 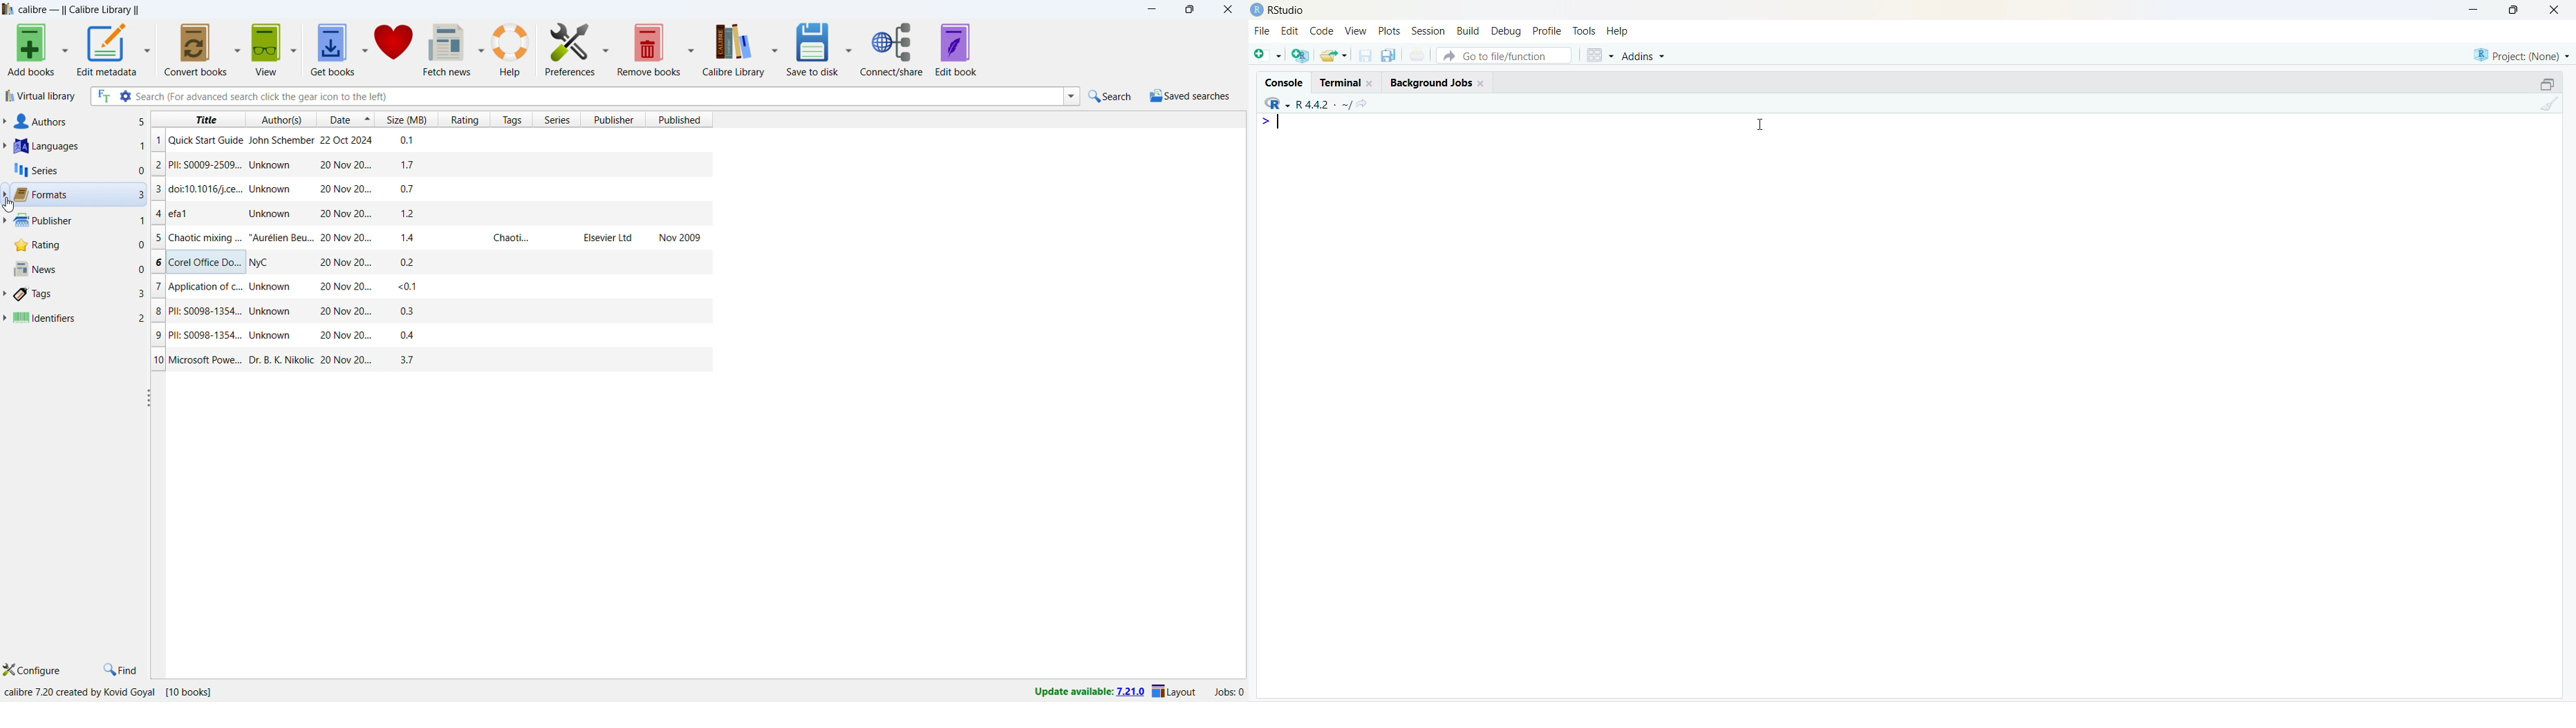 What do you see at coordinates (1390, 30) in the screenshot?
I see `Plots.` at bounding box center [1390, 30].